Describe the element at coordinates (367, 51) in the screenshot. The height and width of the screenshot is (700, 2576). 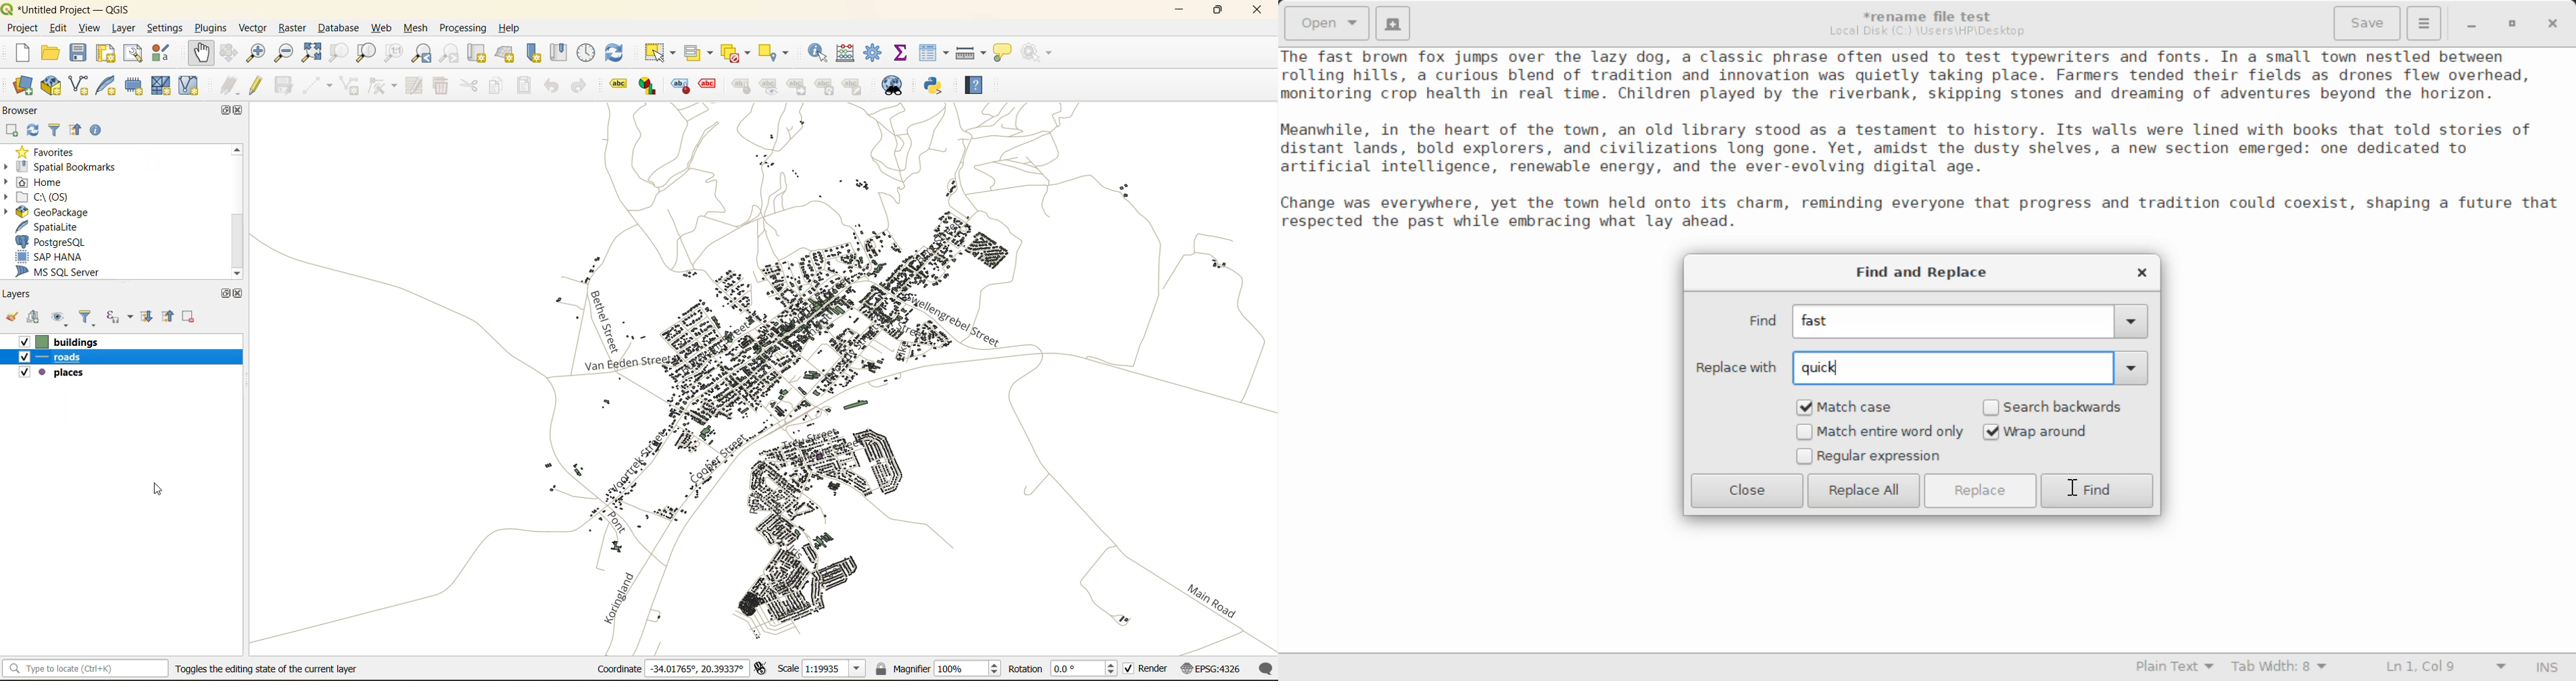
I see `zoom layer` at that location.